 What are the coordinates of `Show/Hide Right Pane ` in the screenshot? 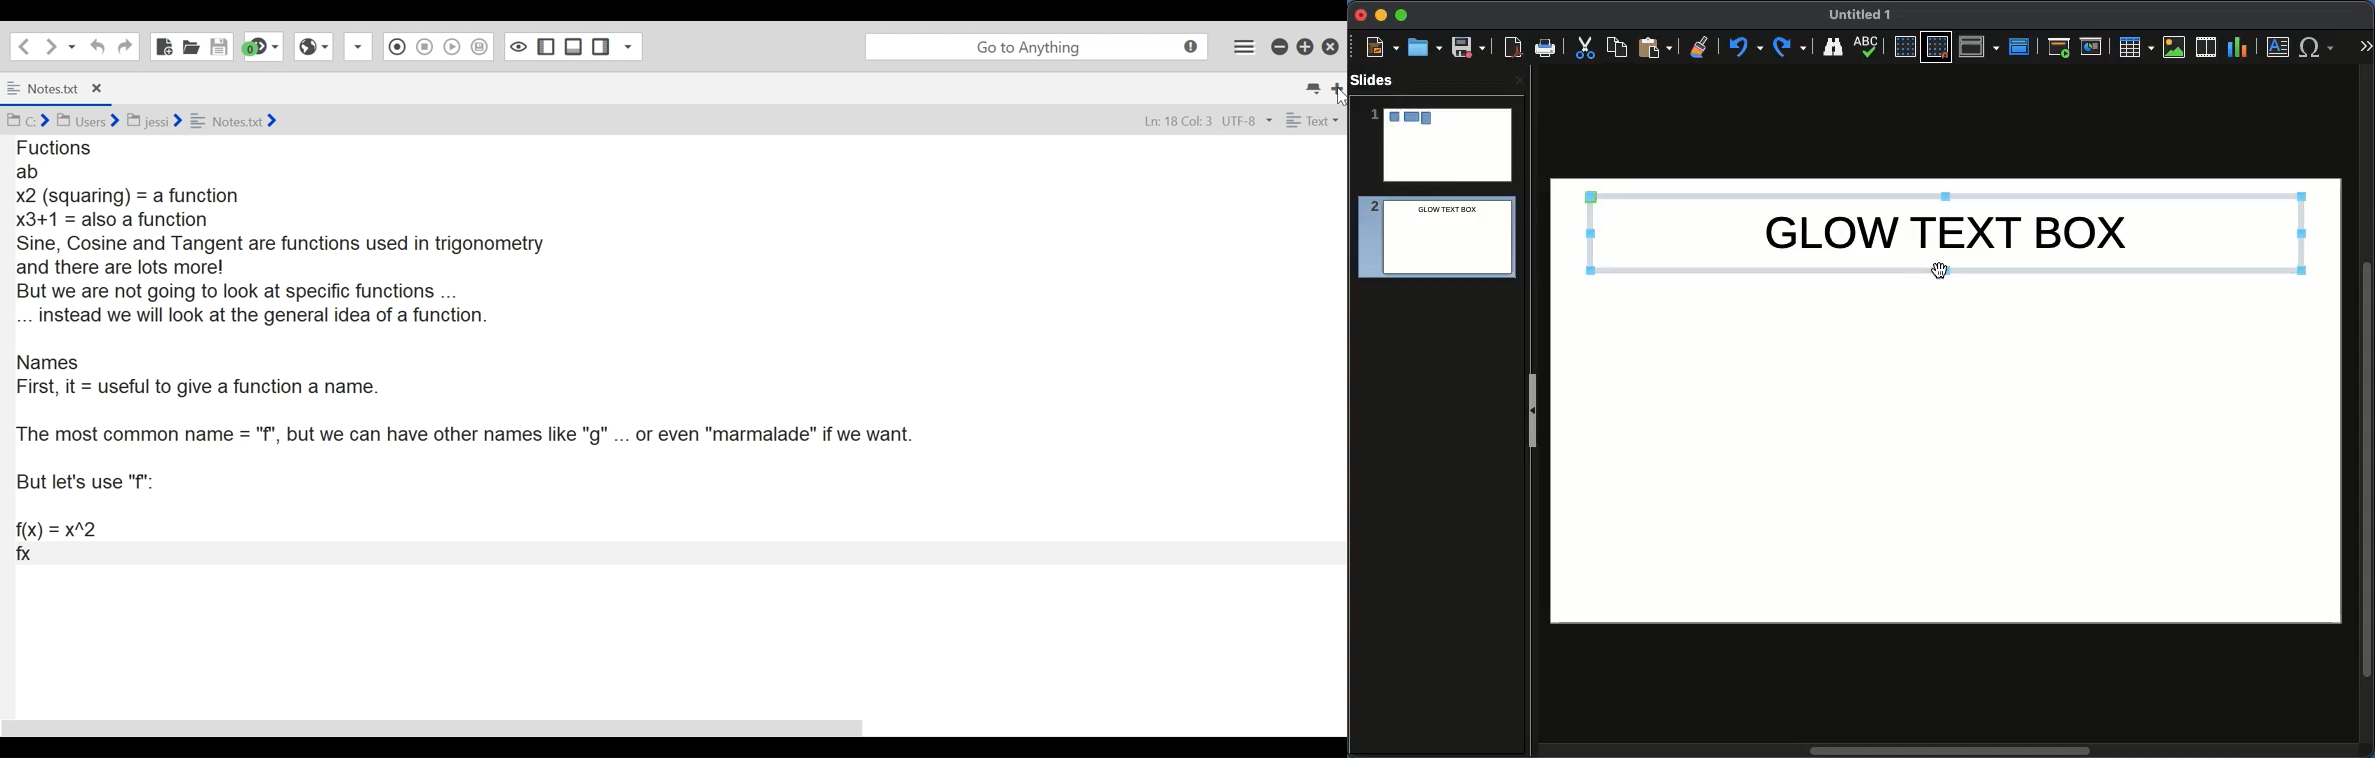 It's located at (601, 46).